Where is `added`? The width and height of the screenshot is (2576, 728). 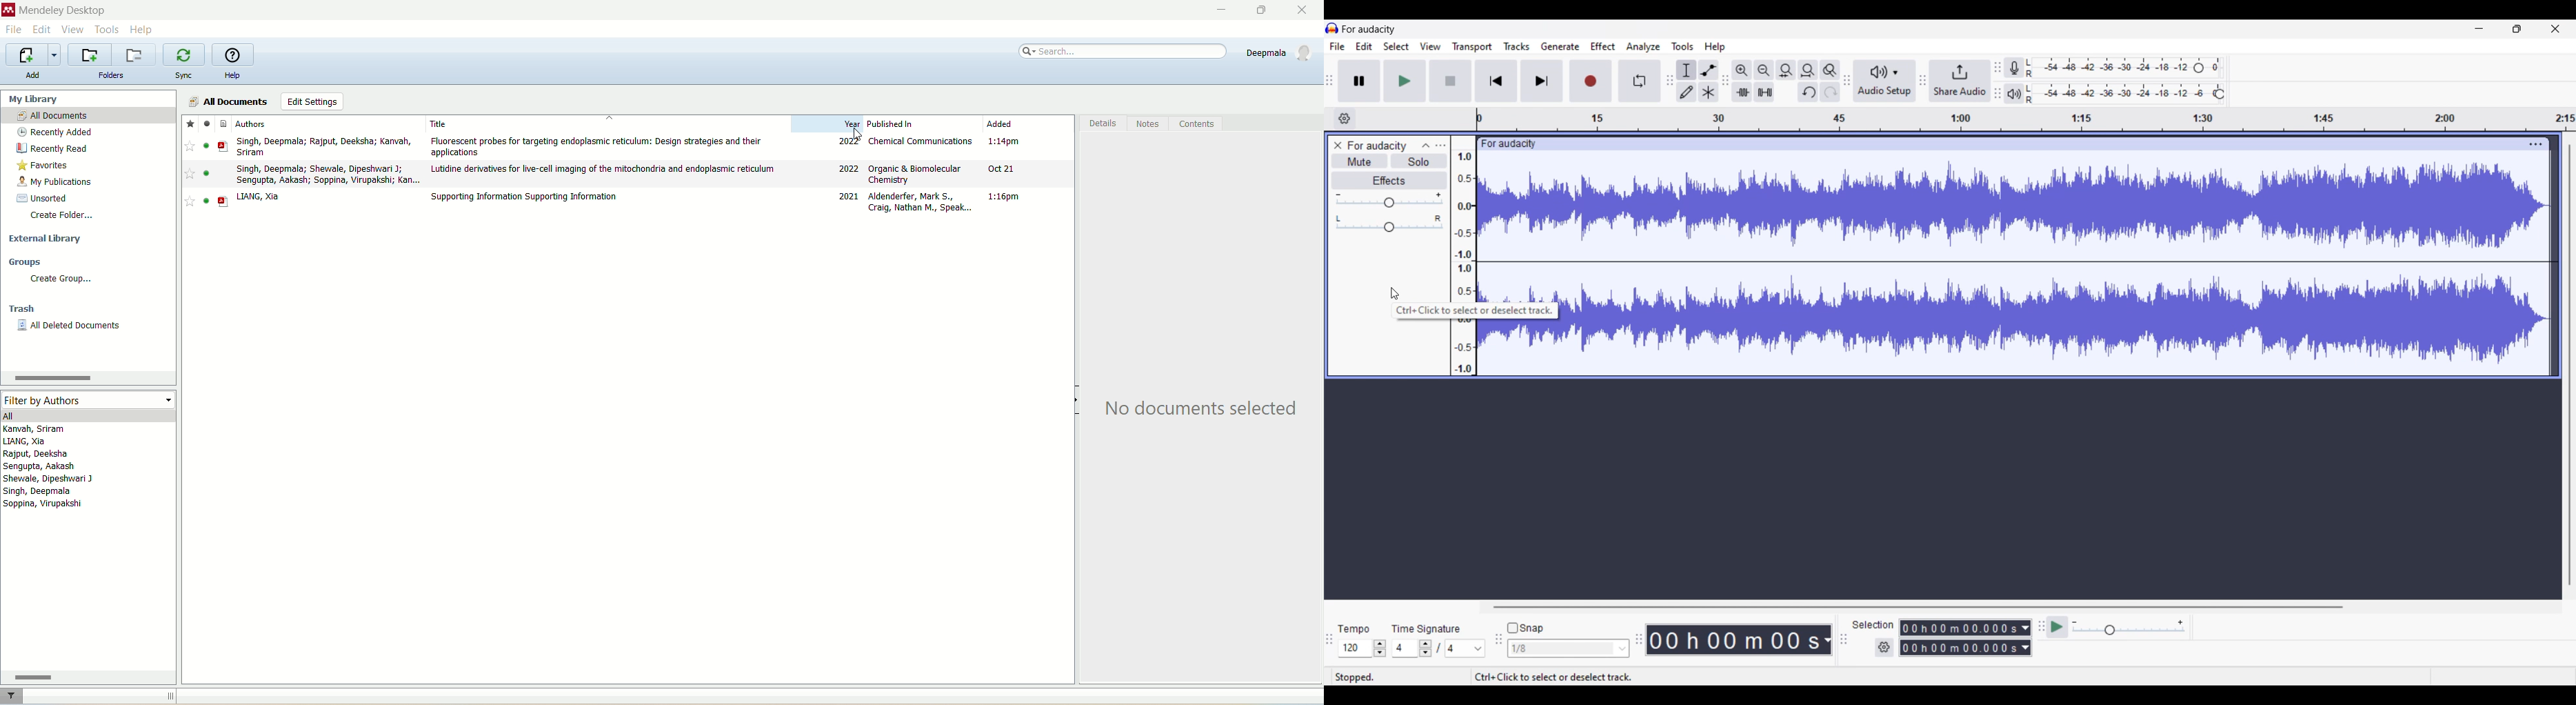
added is located at coordinates (1028, 126).